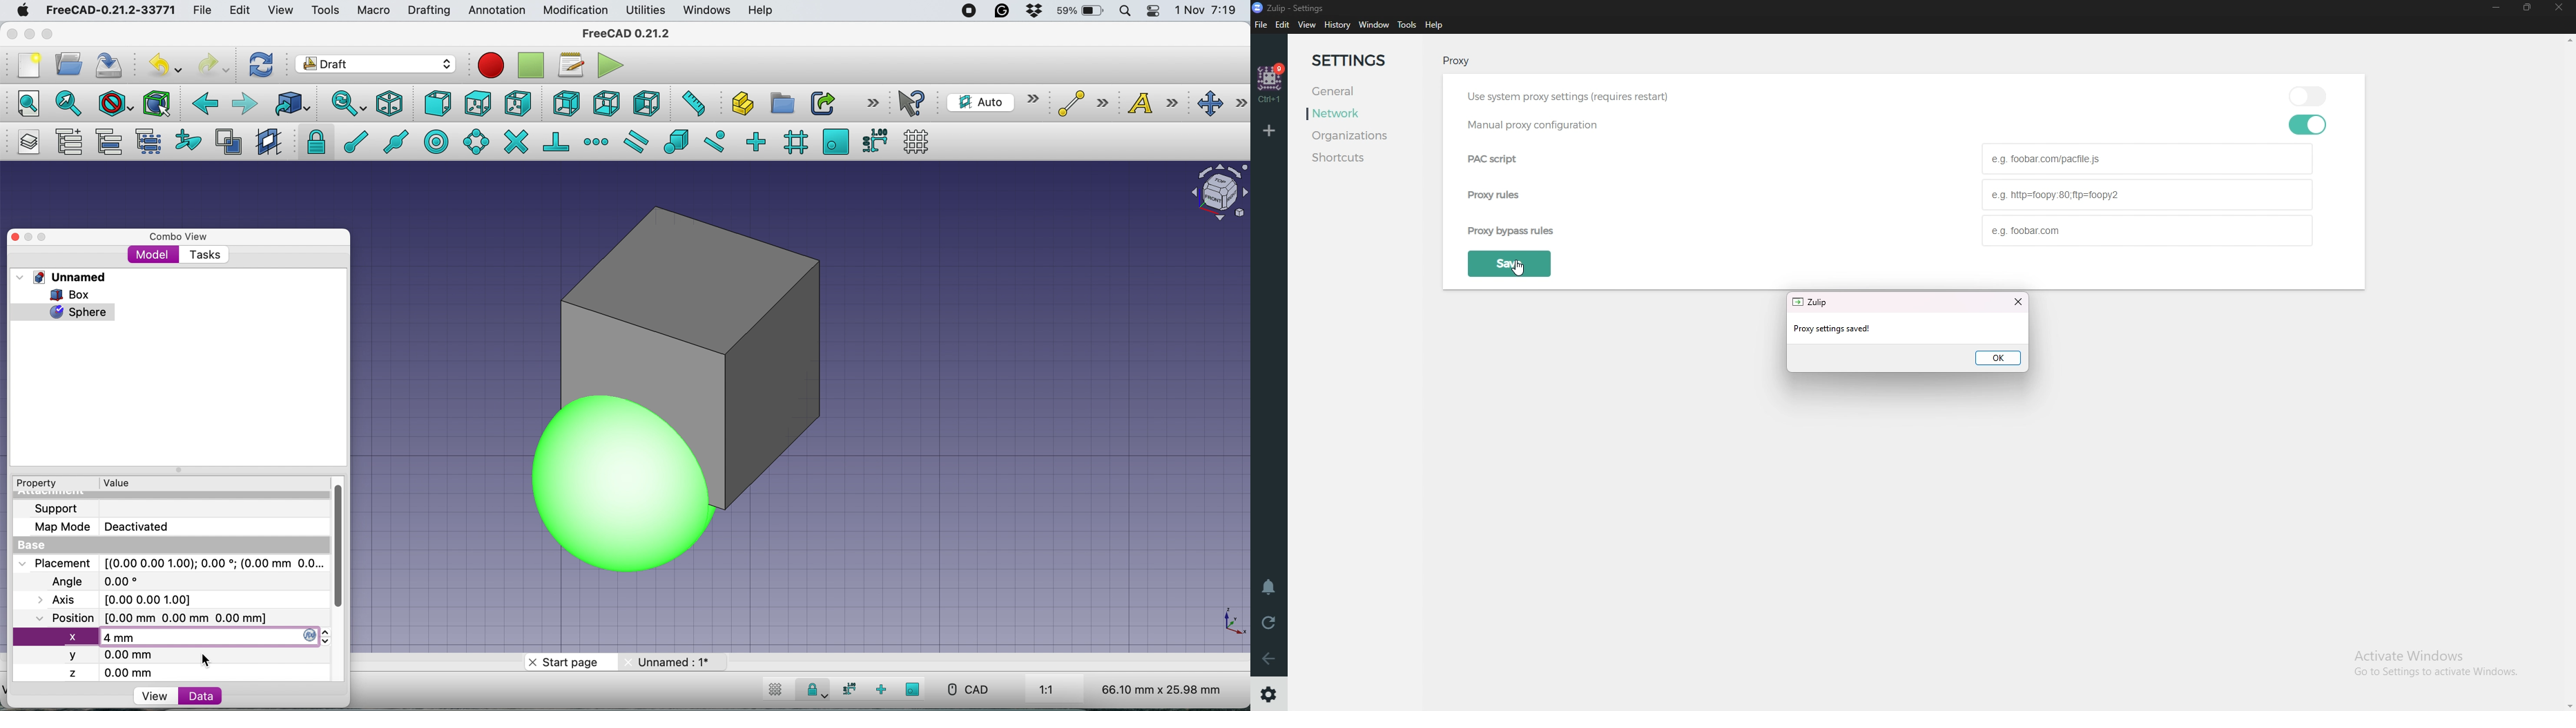 This screenshot has width=2576, height=728. I want to click on modification, so click(575, 11).